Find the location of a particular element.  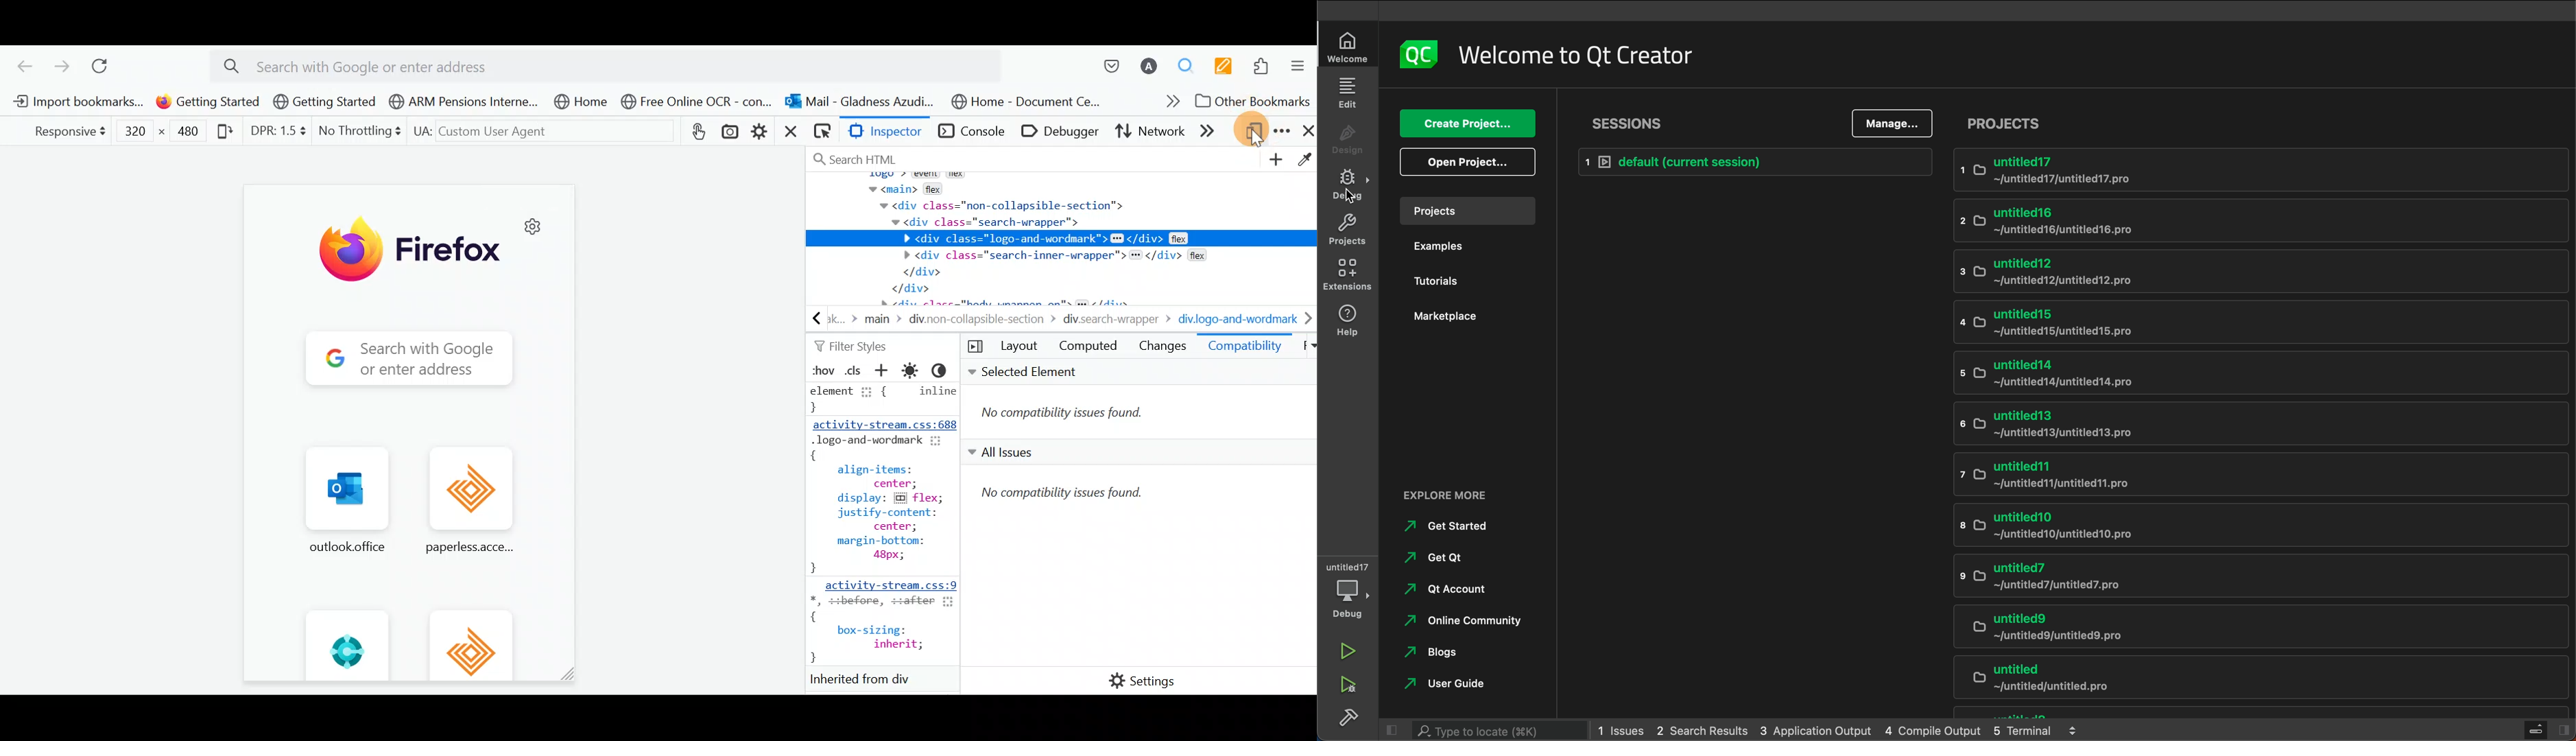

Other bookmarks is located at coordinates (1250, 101).